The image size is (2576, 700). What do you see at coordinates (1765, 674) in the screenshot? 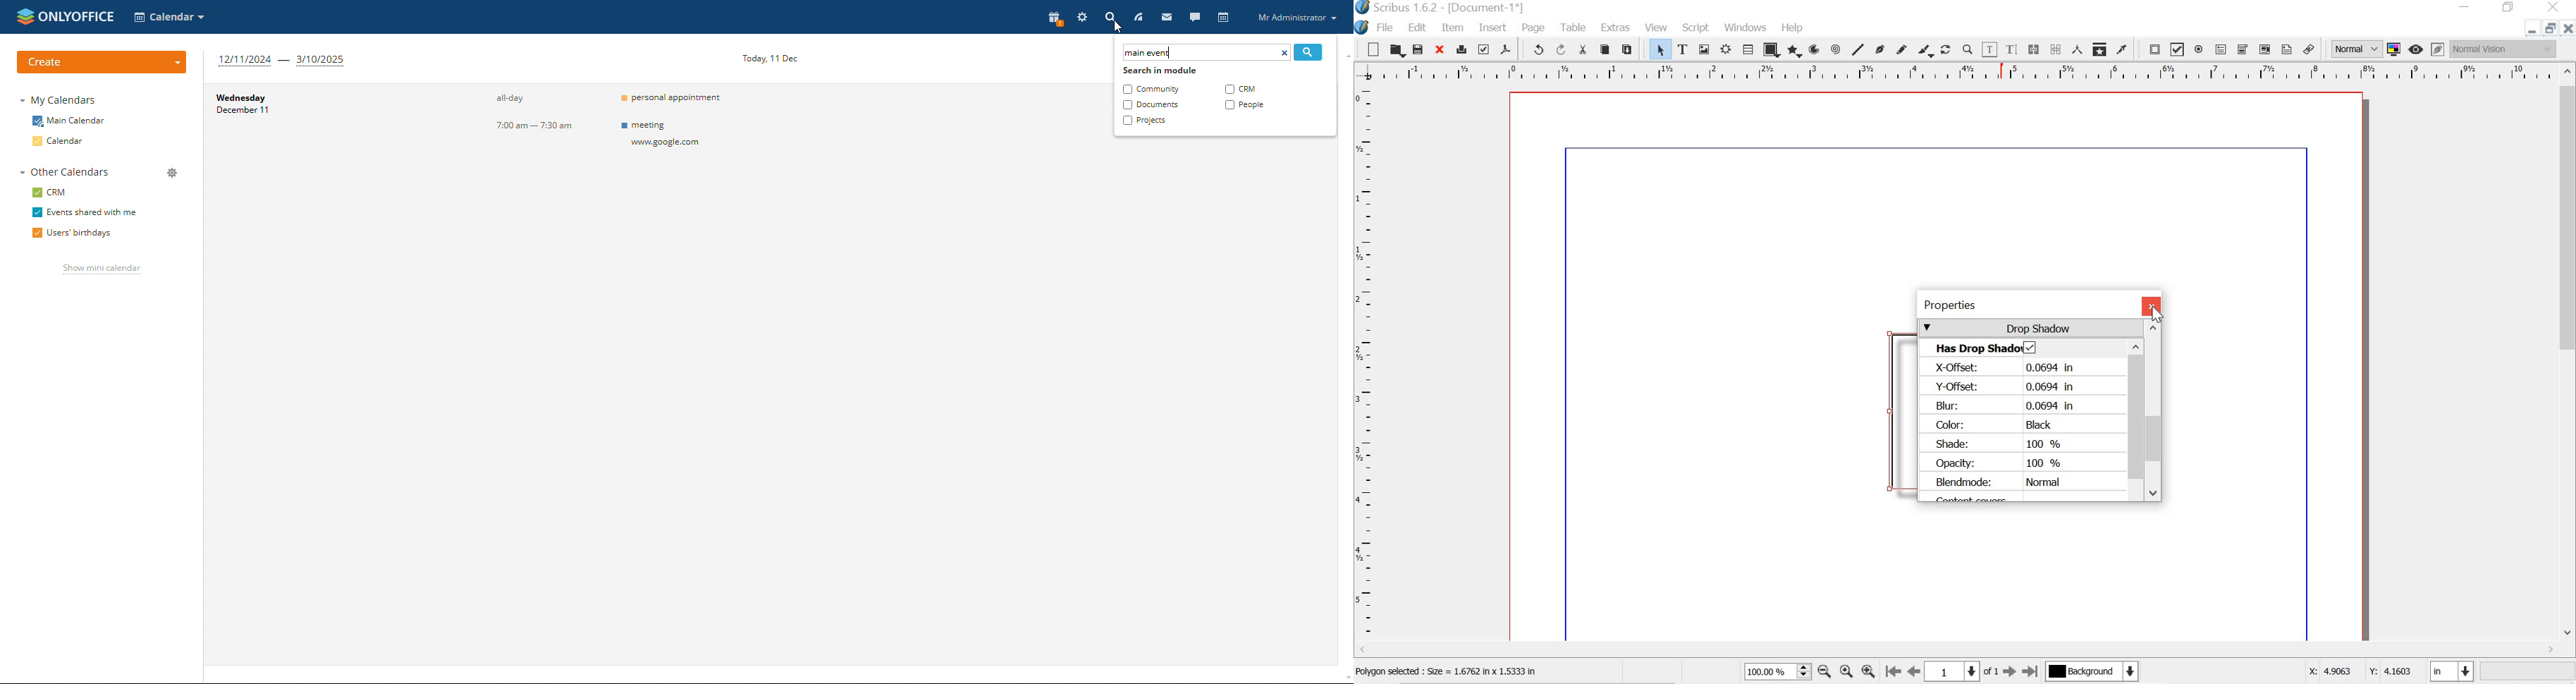
I see `100.00%` at bounding box center [1765, 674].